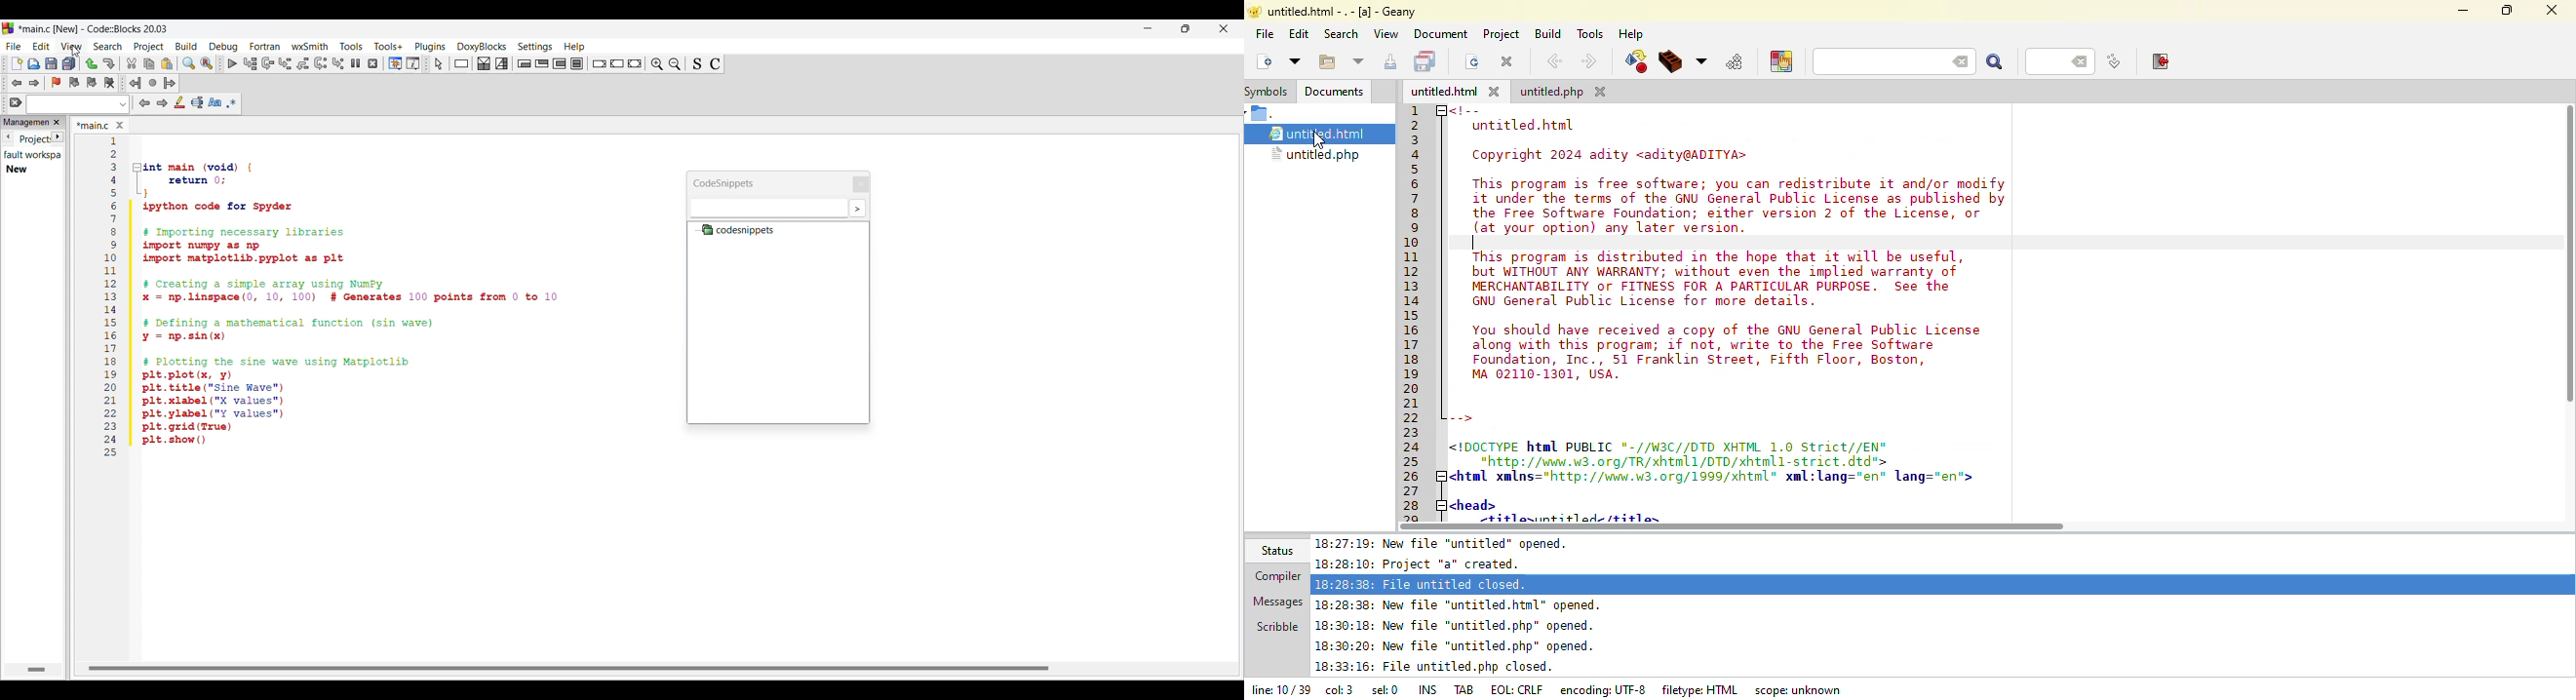  Describe the element at coordinates (1795, 691) in the screenshot. I see `scope: unknown` at that location.